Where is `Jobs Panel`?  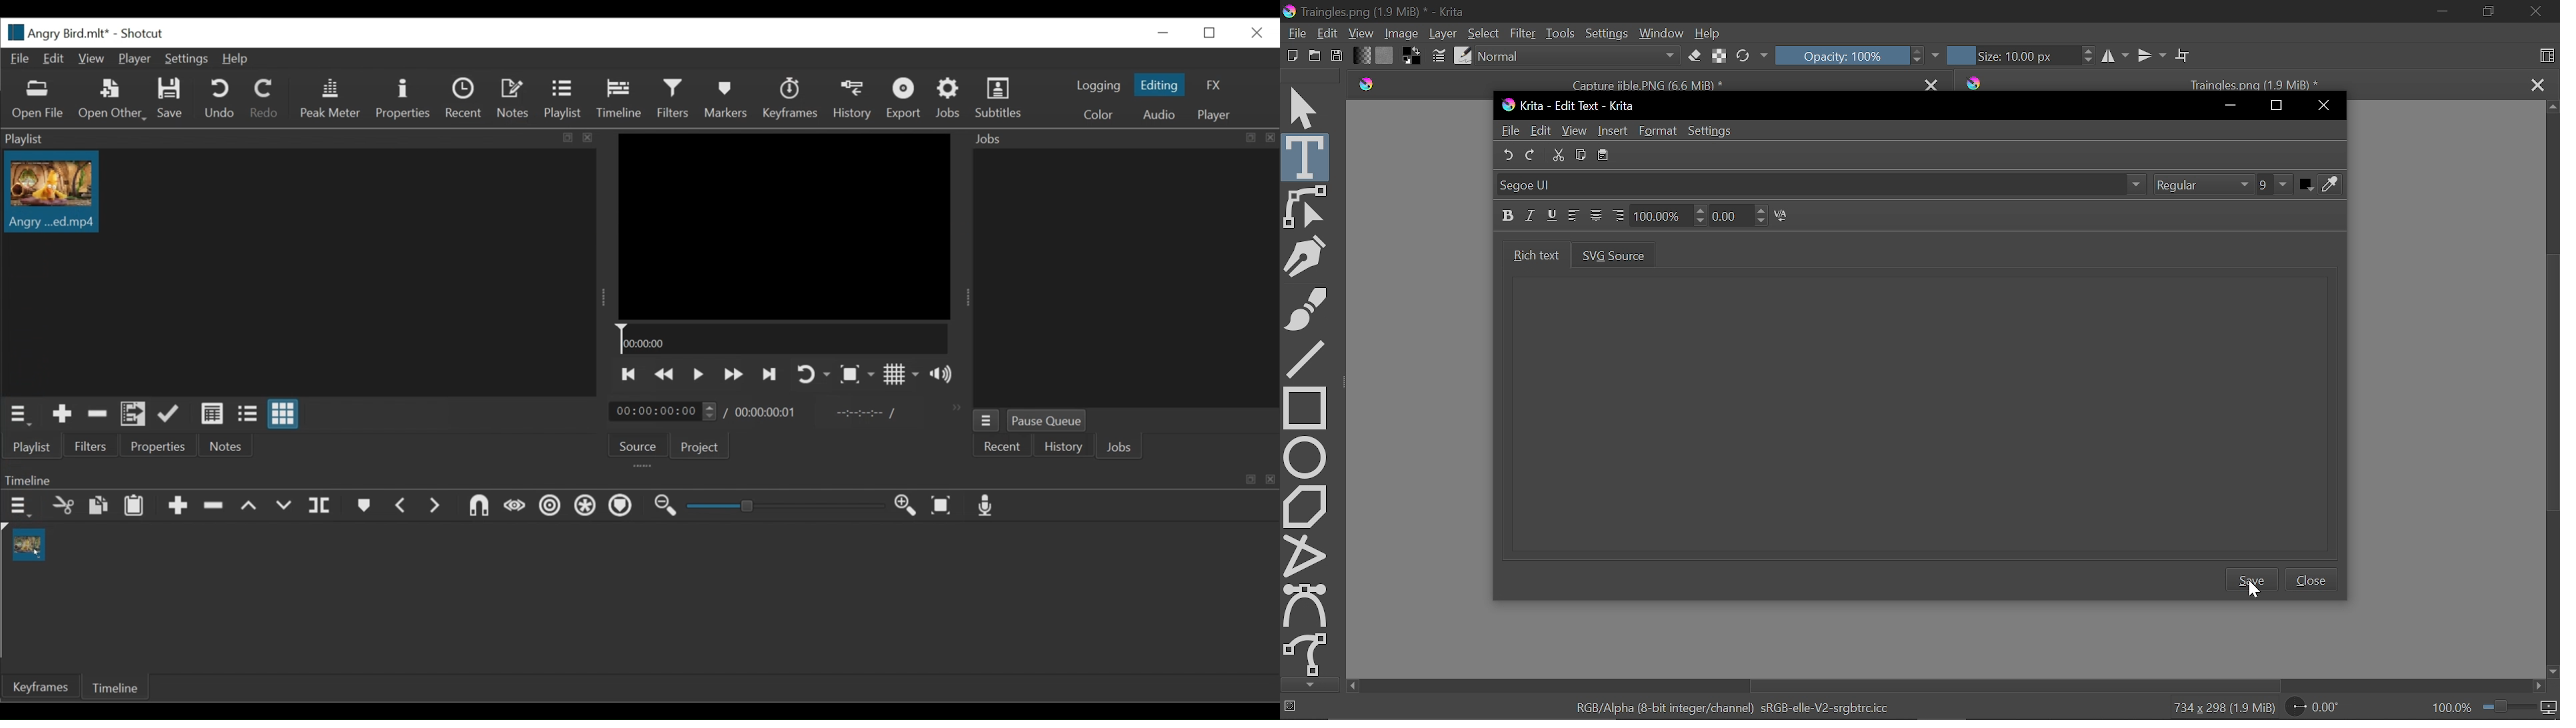
Jobs Panel is located at coordinates (1125, 277).